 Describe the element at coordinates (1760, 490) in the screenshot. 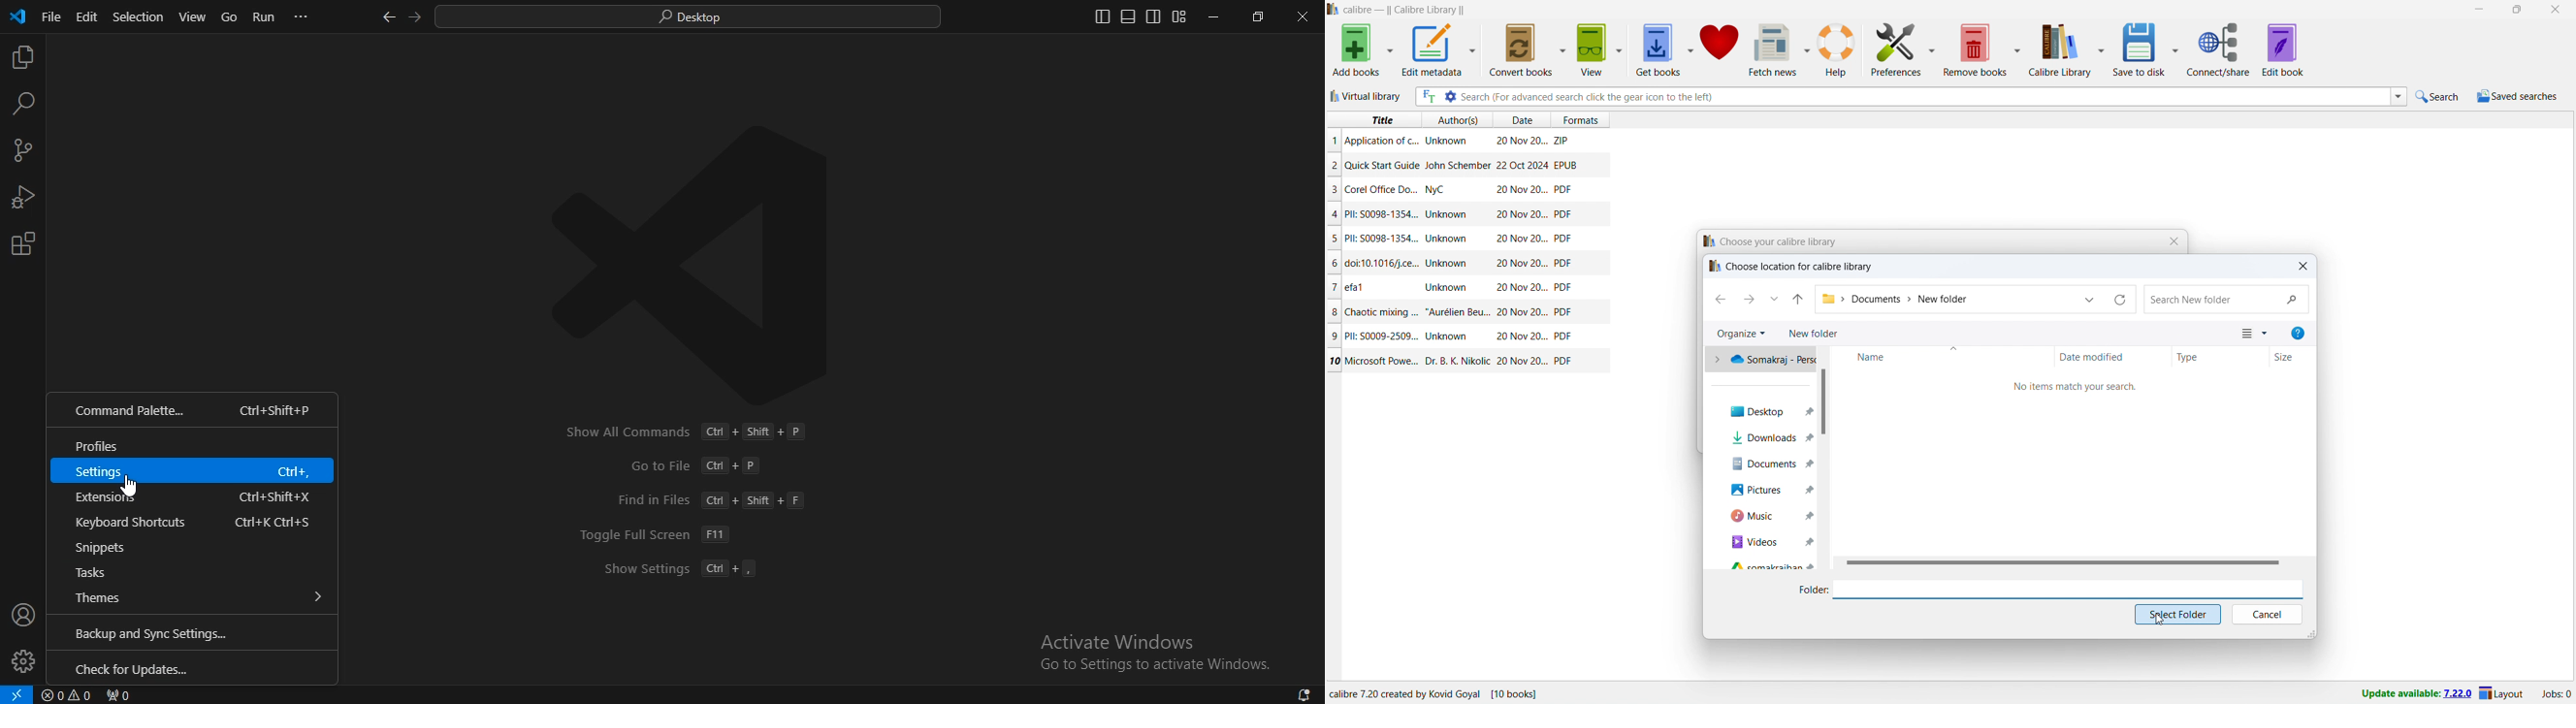

I see `Pictures` at that location.